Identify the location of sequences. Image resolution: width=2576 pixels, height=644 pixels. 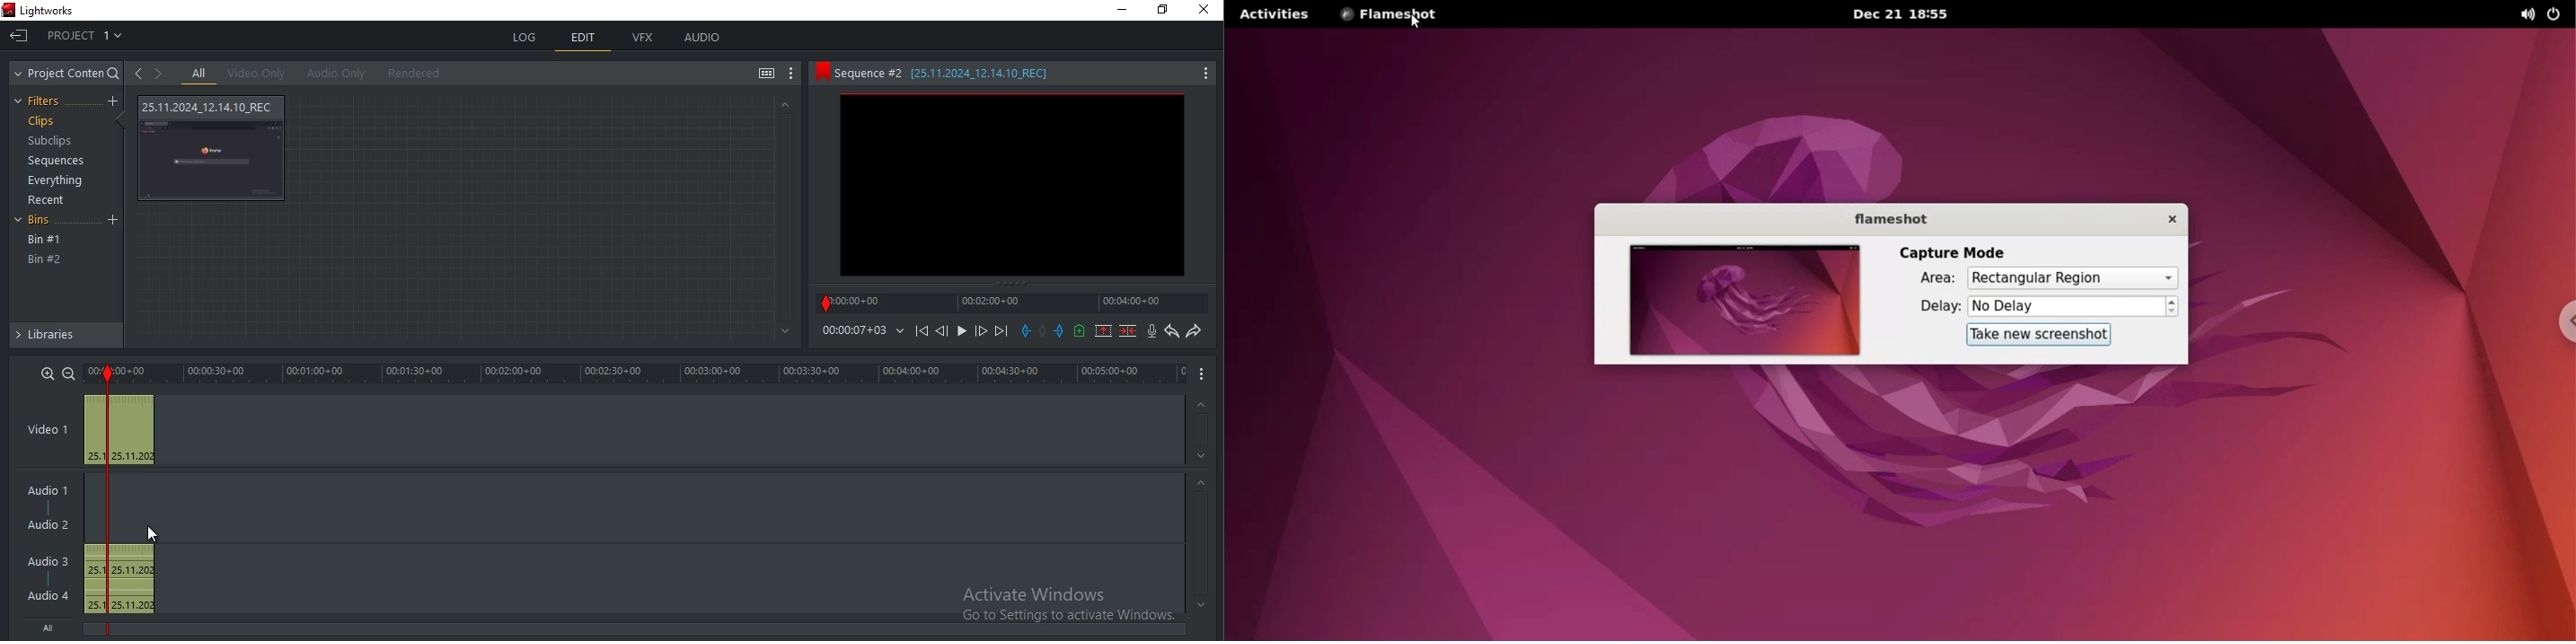
(51, 162).